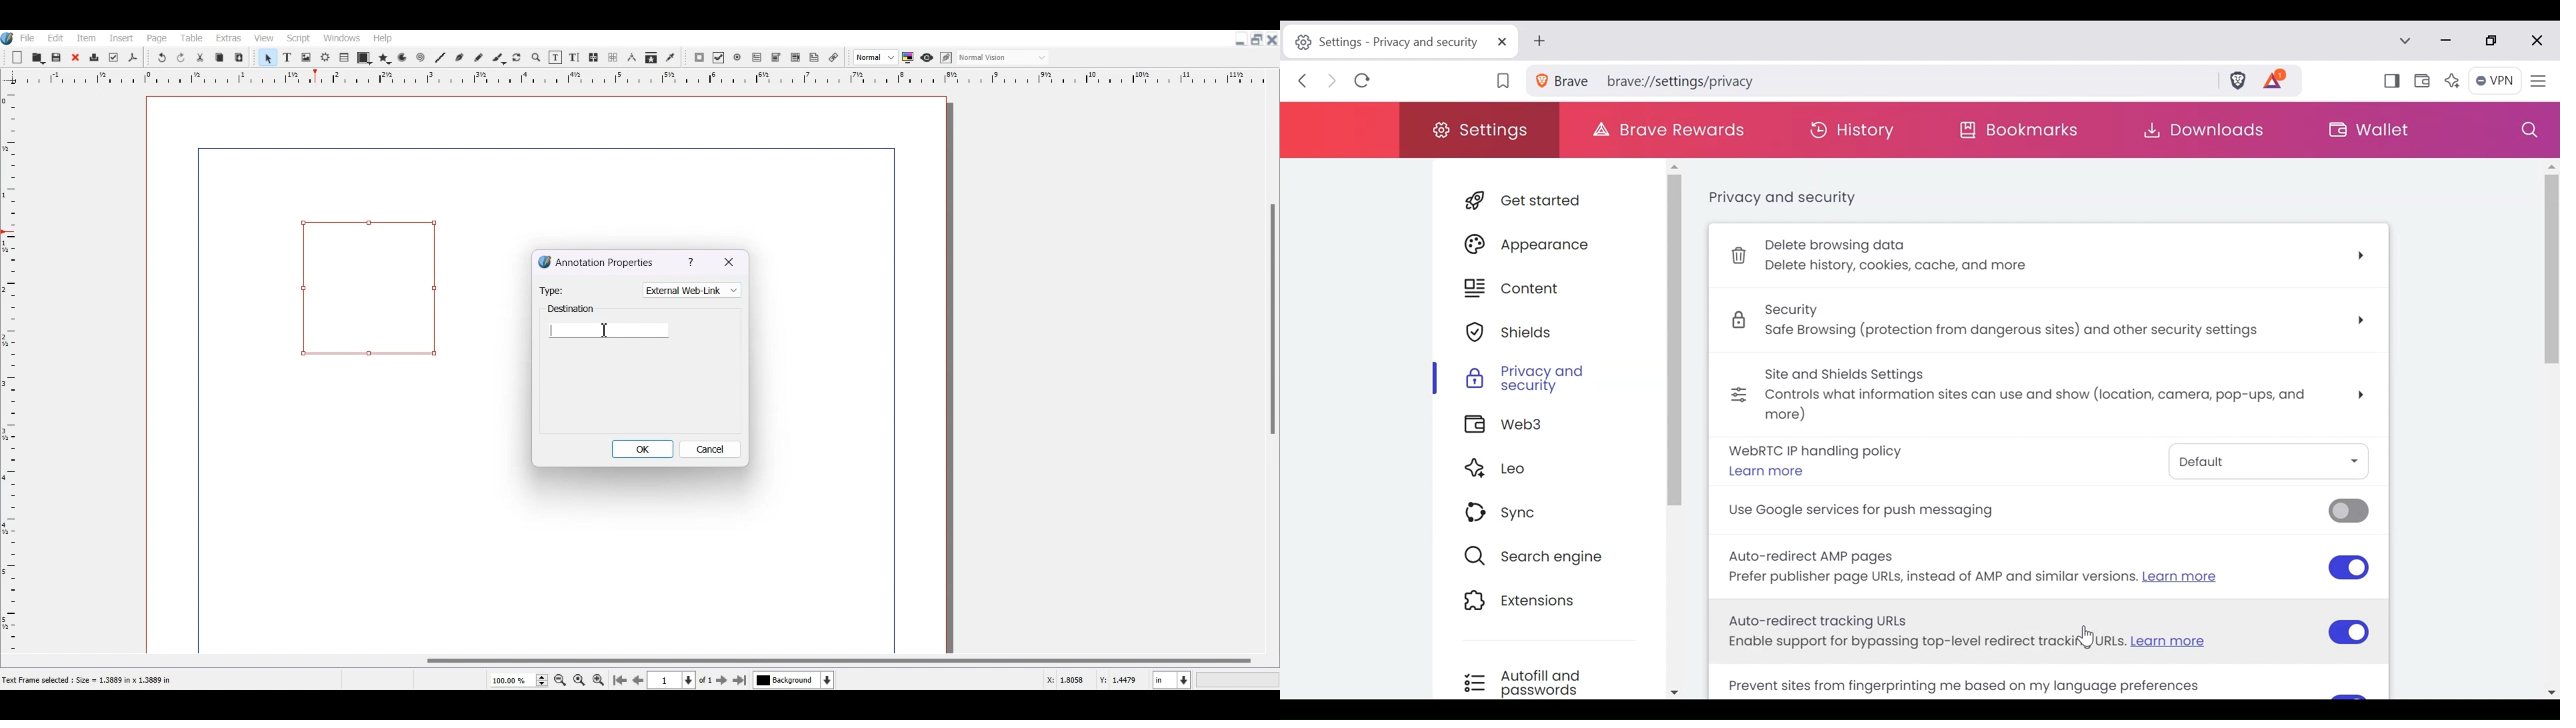 The width and height of the screenshot is (2576, 728). Describe the element at coordinates (638, 680) in the screenshot. I see `Go to Previous page` at that location.